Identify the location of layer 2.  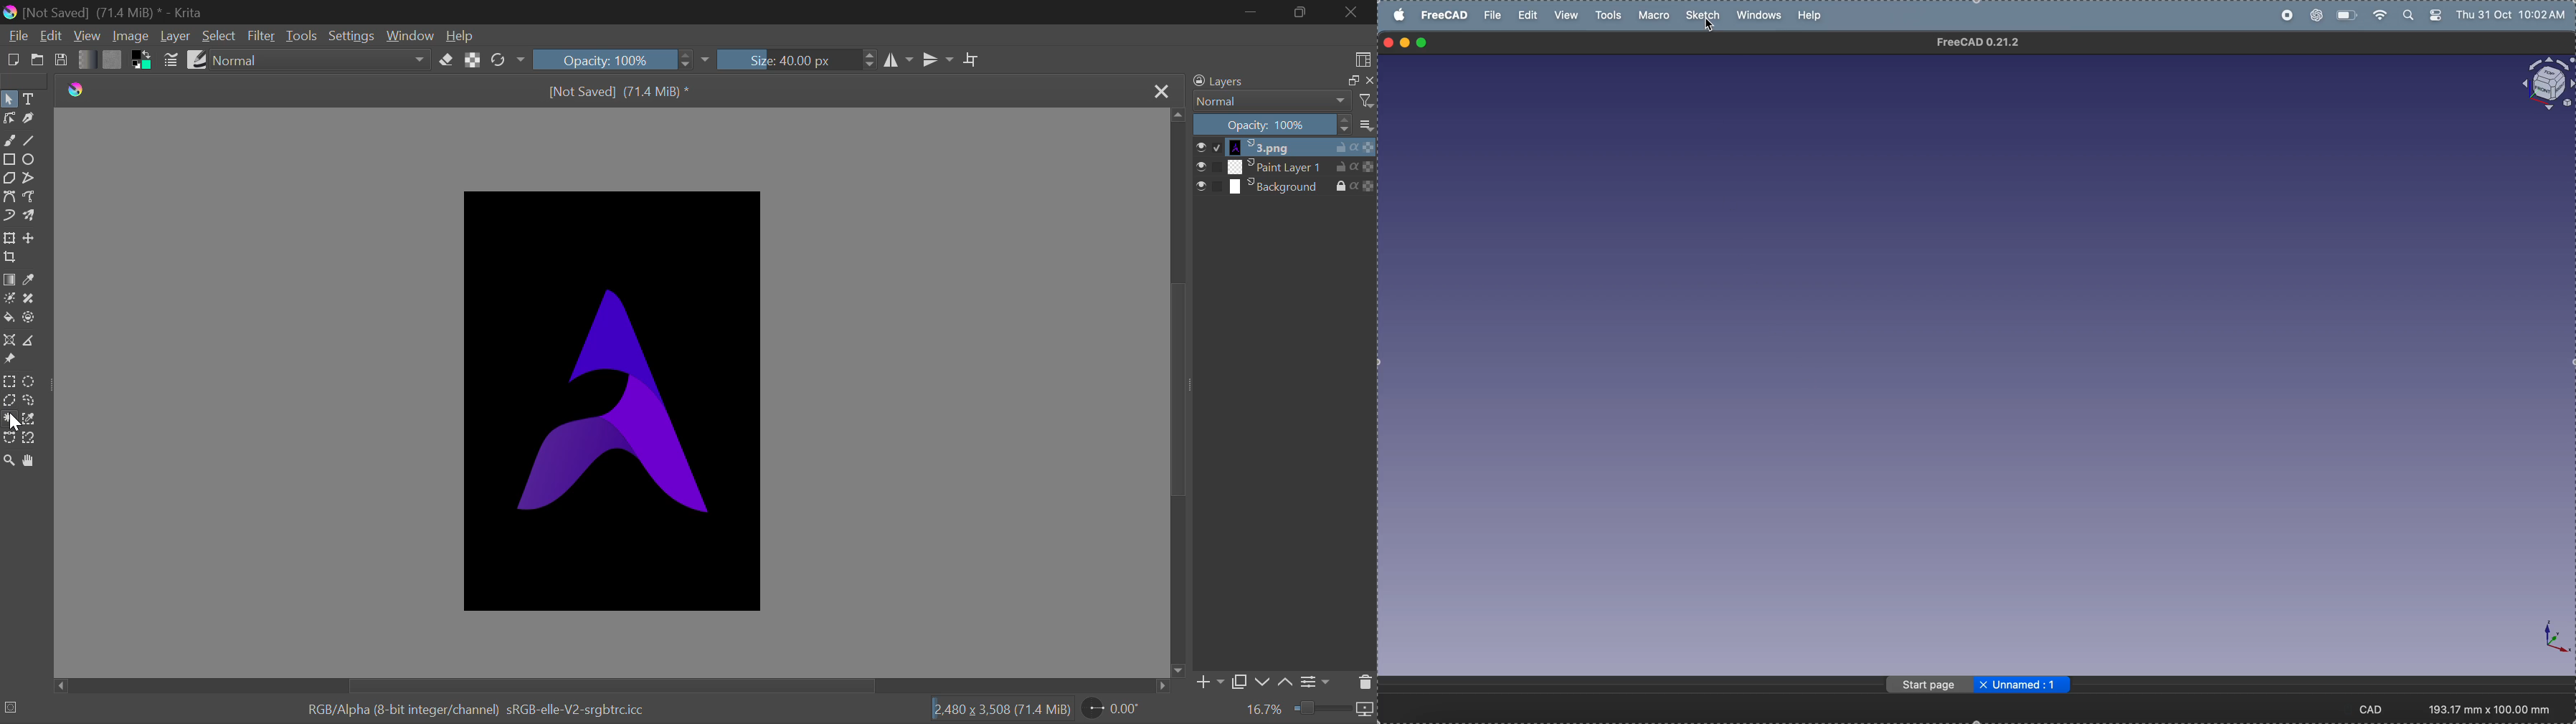
(1277, 166).